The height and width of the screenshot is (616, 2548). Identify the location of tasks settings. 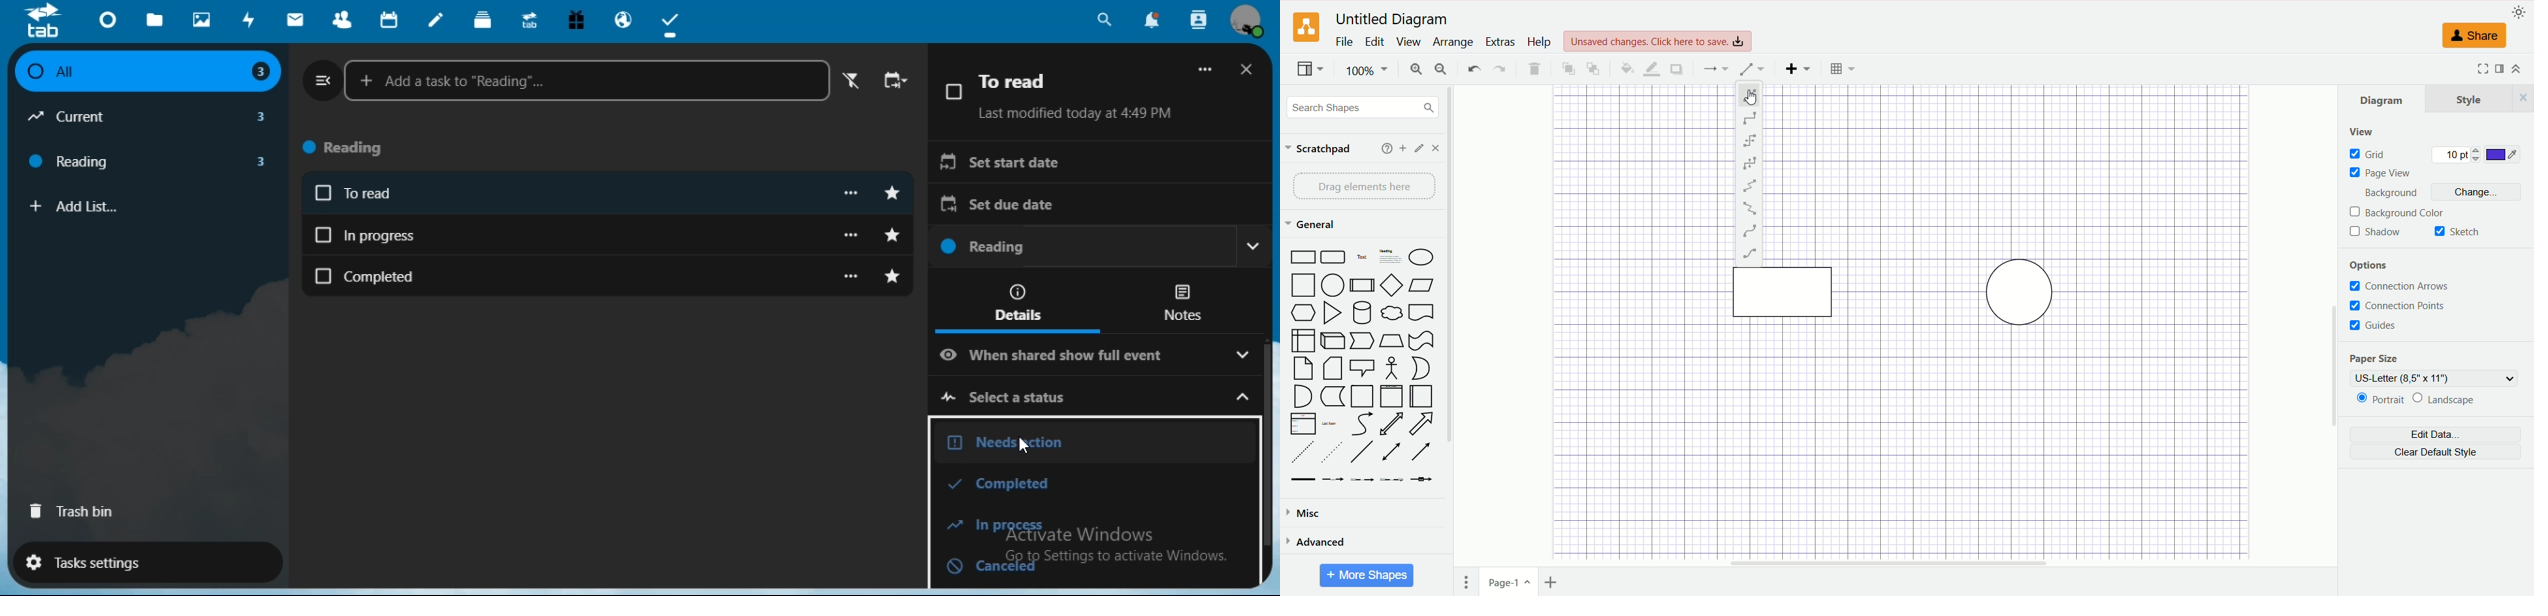
(148, 563).